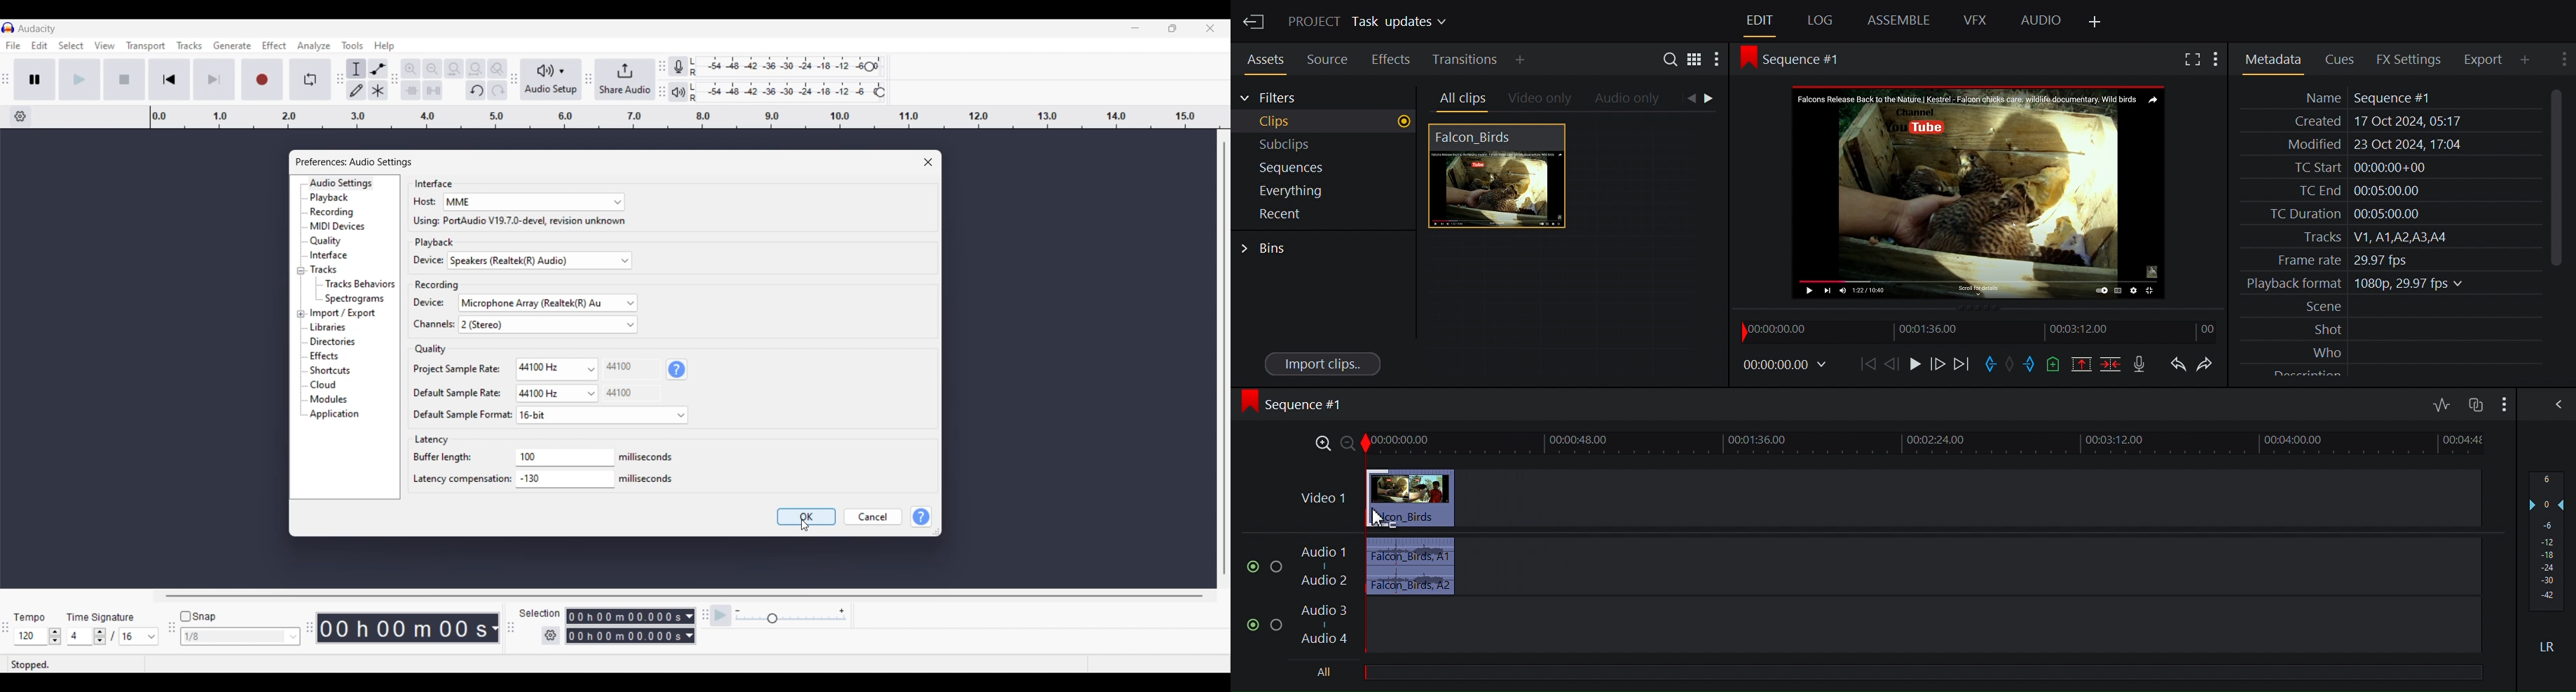  Describe the element at coordinates (152, 637) in the screenshot. I see `Time signature options` at that location.